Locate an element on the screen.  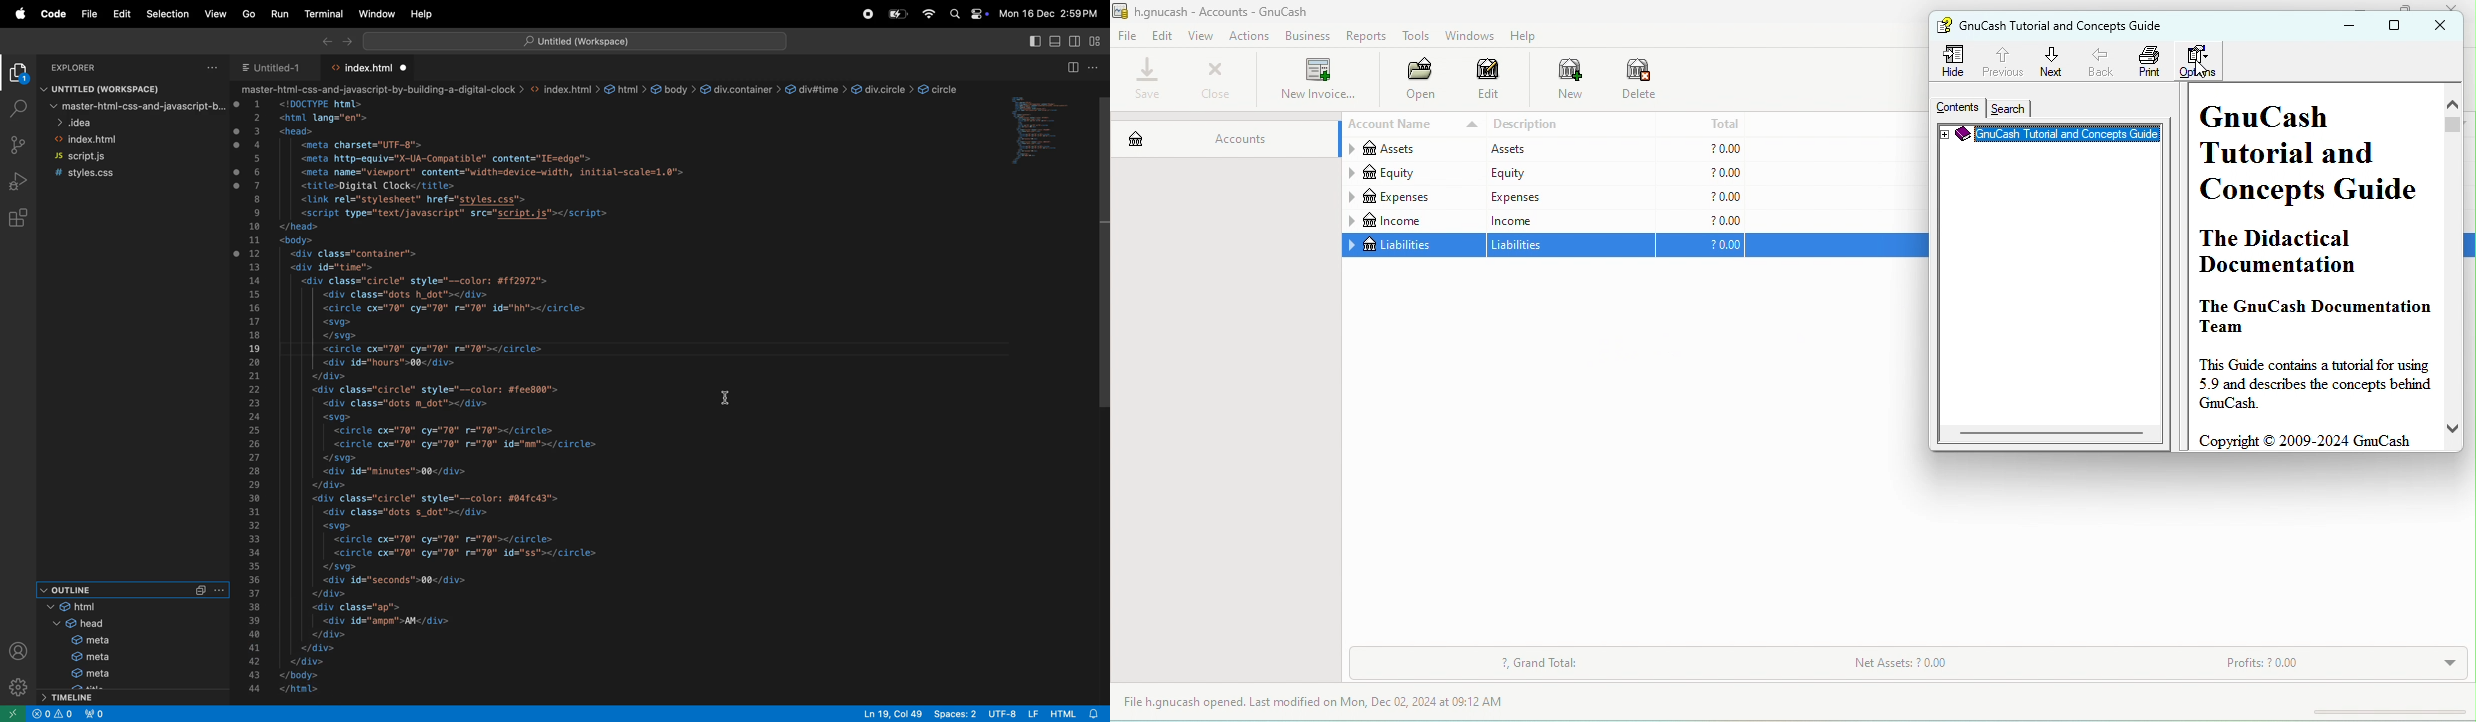
description is located at coordinates (1571, 125).